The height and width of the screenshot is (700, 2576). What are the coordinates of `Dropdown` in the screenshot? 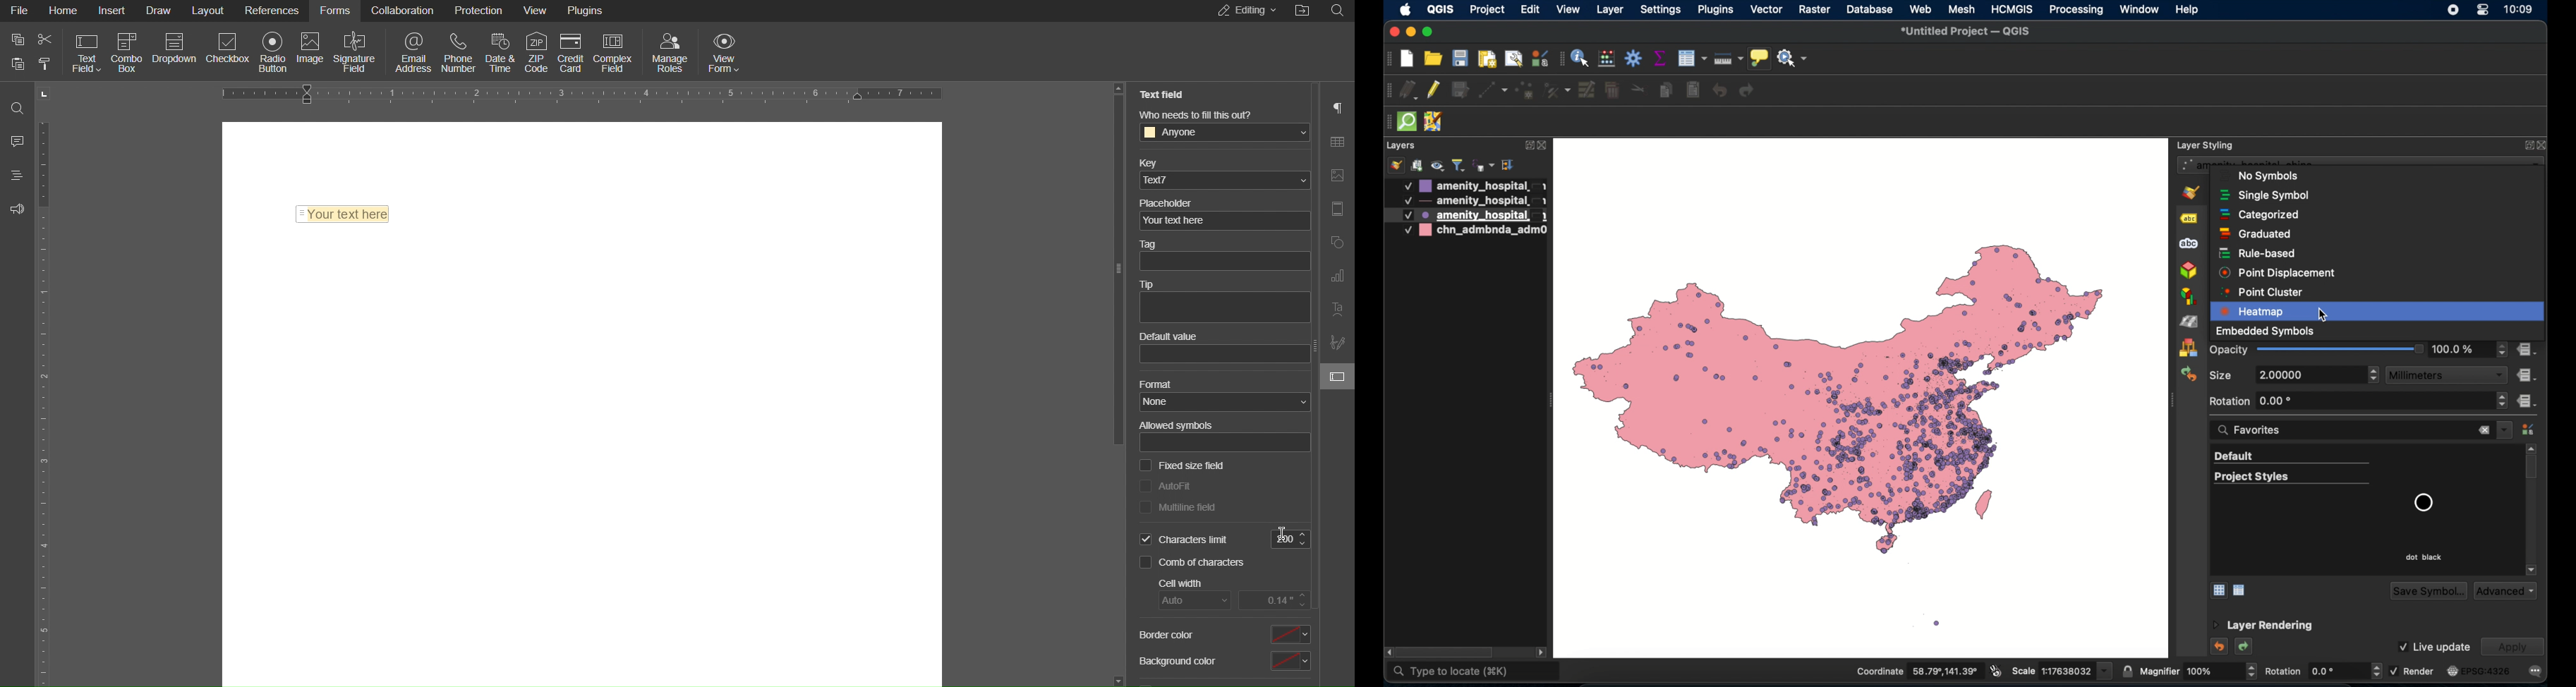 It's located at (179, 51).